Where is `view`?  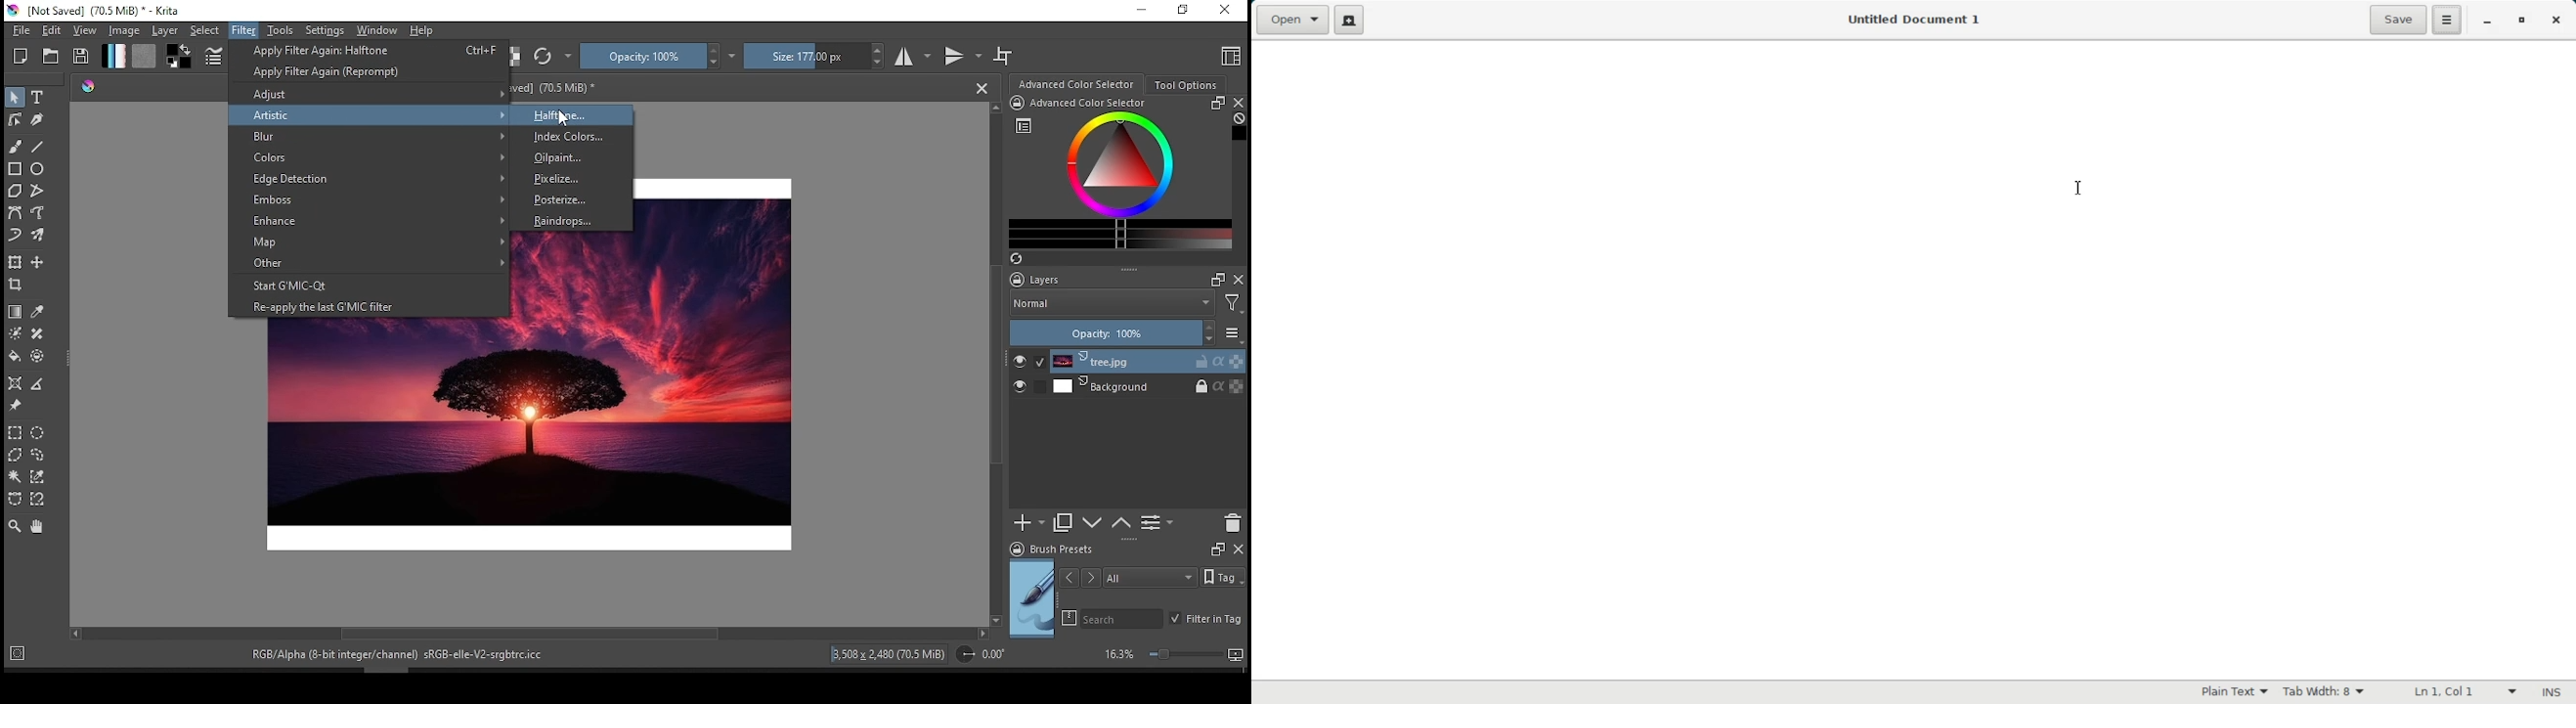 view is located at coordinates (85, 30).